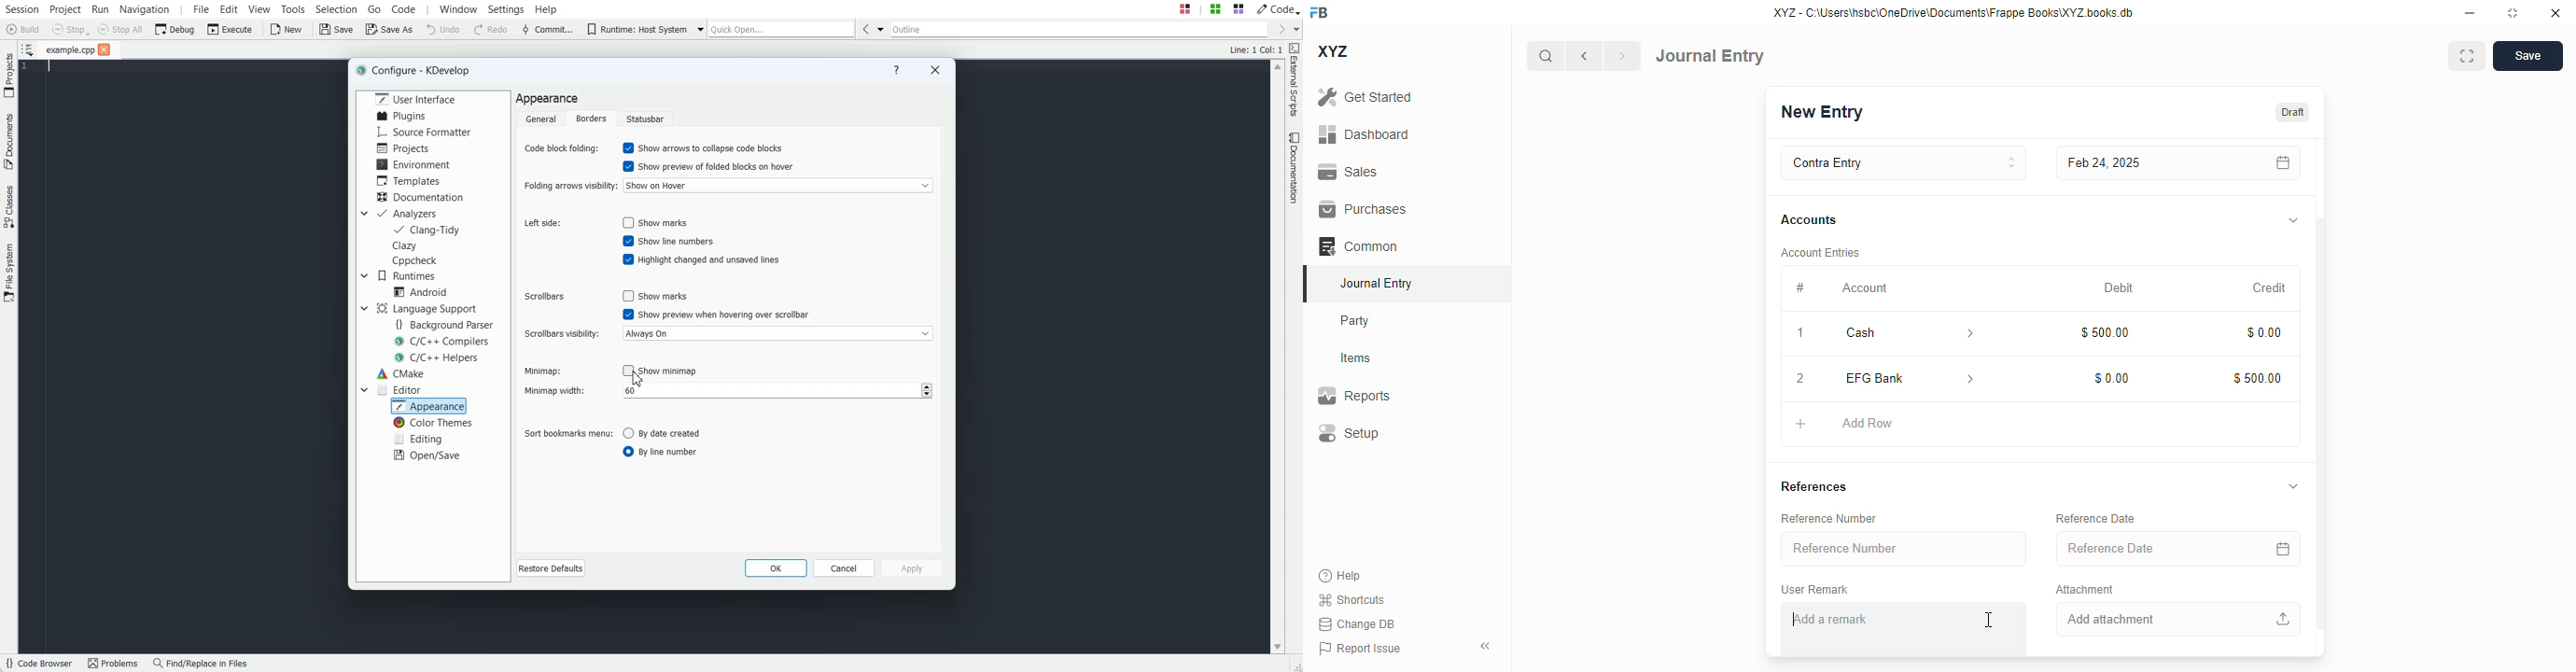 The image size is (2576, 672). What do you see at coordinates (2467, 56) in the screenshot?
I see `maximise window` at bounding box center [2467, 56].